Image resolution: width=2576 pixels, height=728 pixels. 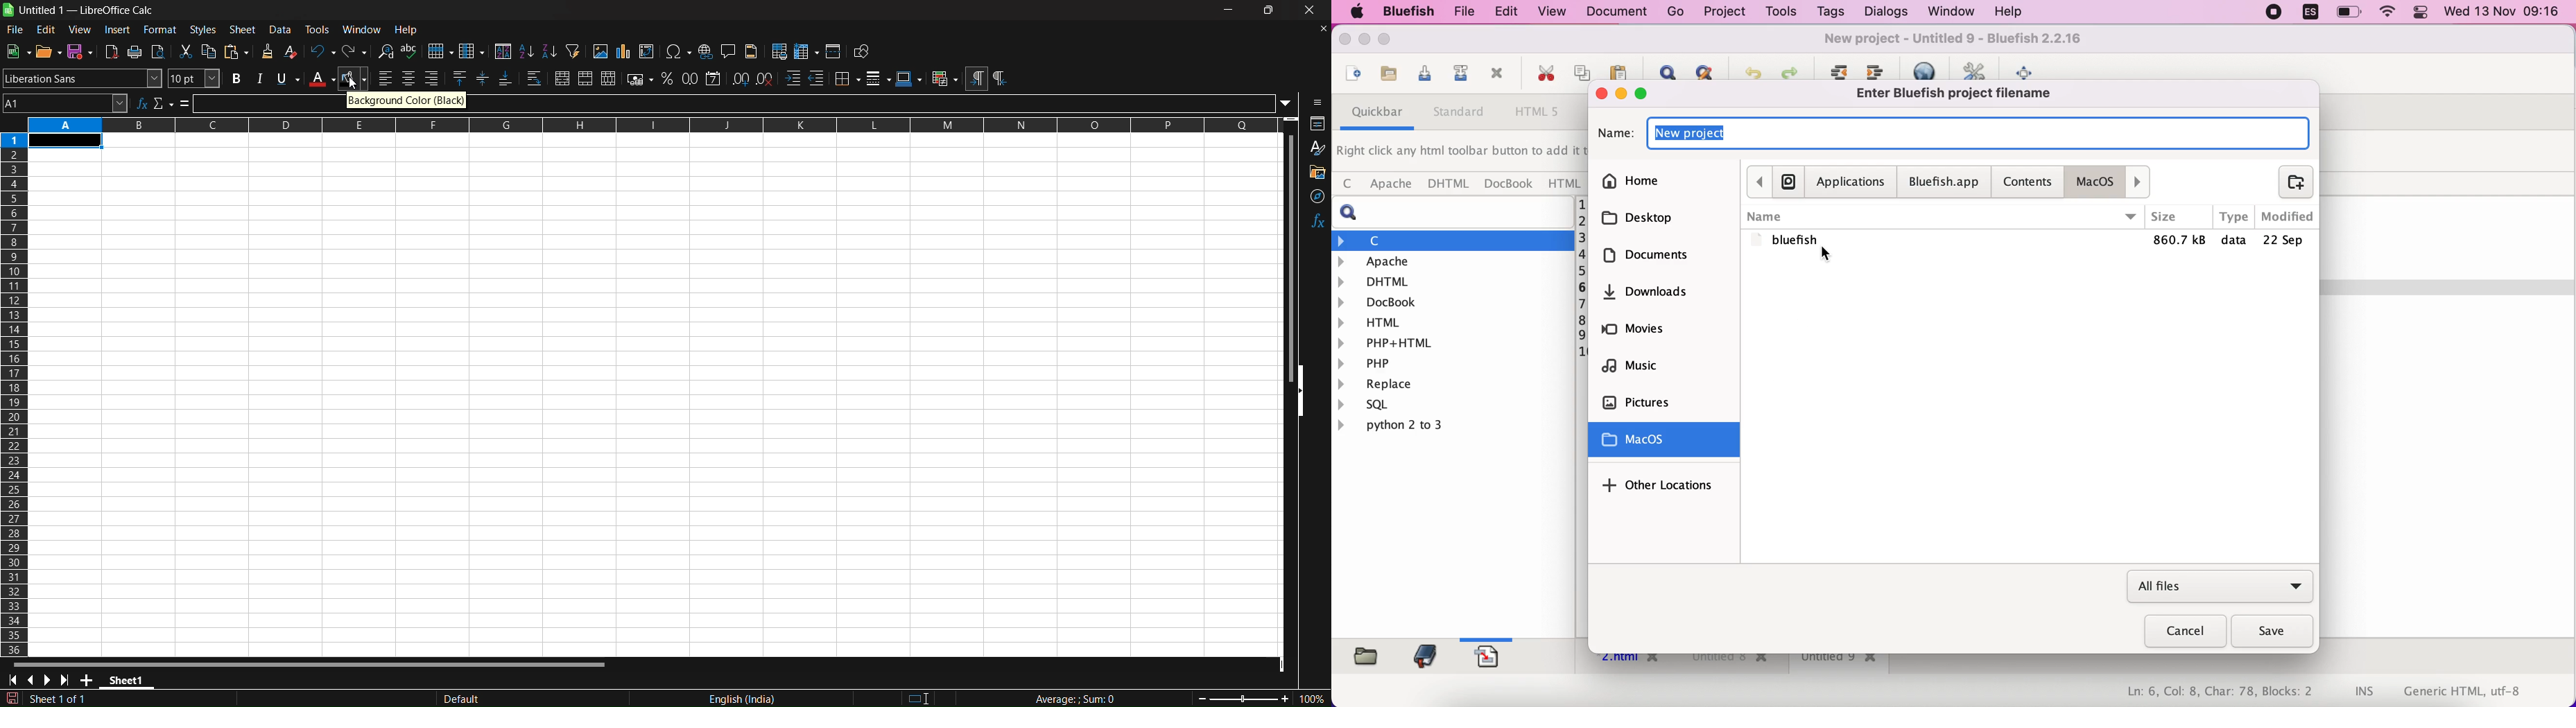 What do you see at coordinates (505, 78) in the screenshot?
I see `align bottom` at bounding box center [505, 78].